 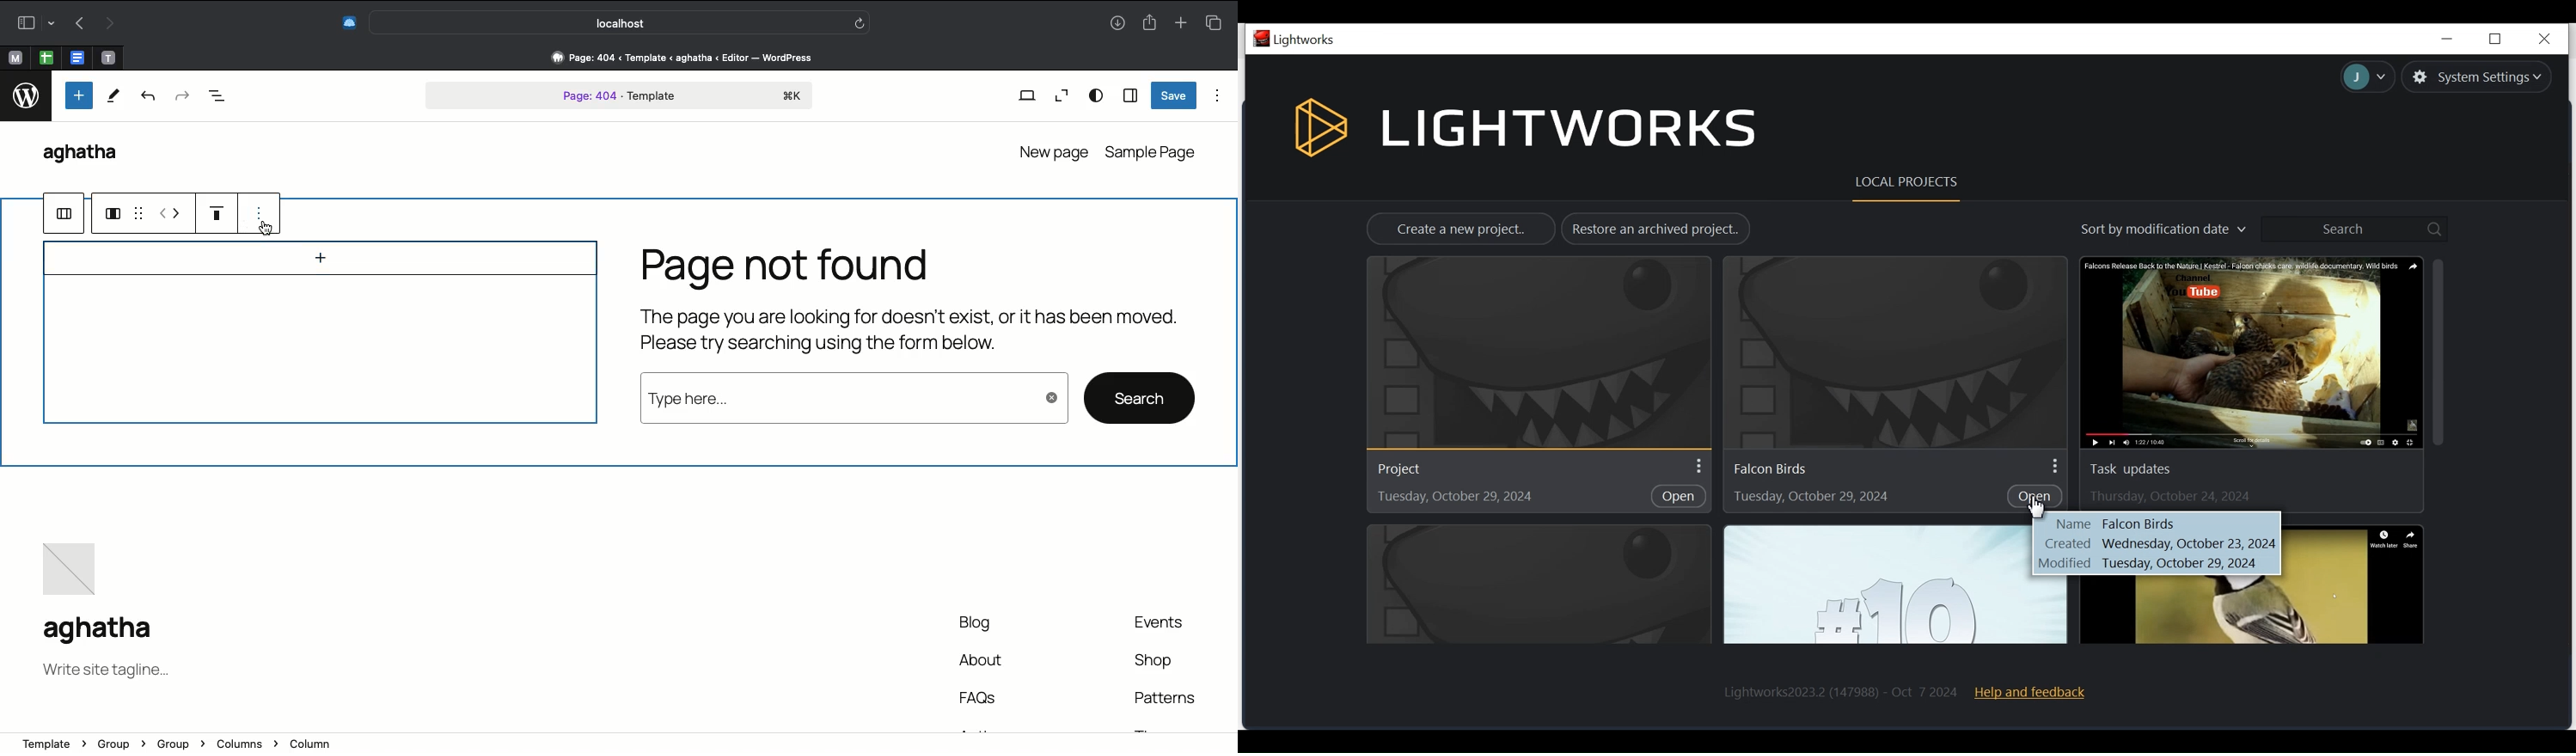 I want to click on Type here, so click(x=854, y=398).